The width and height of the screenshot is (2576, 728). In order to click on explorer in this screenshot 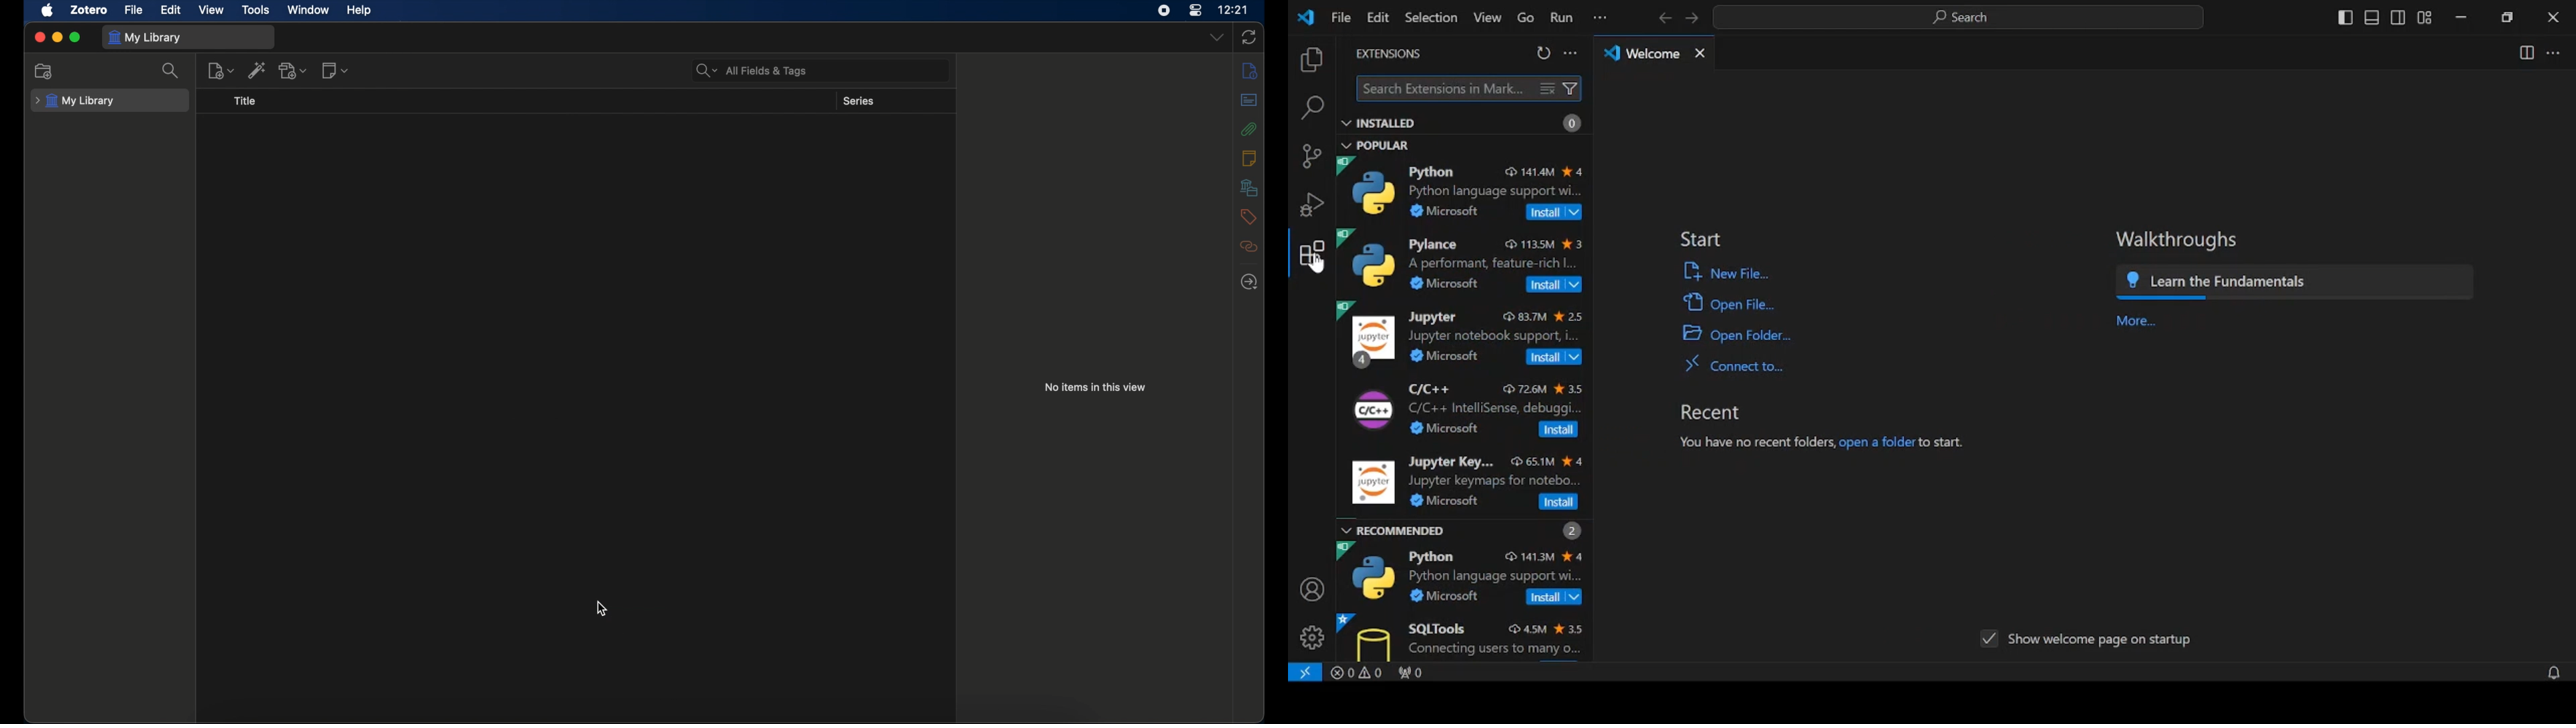, I will do `click(1311, 60)`.